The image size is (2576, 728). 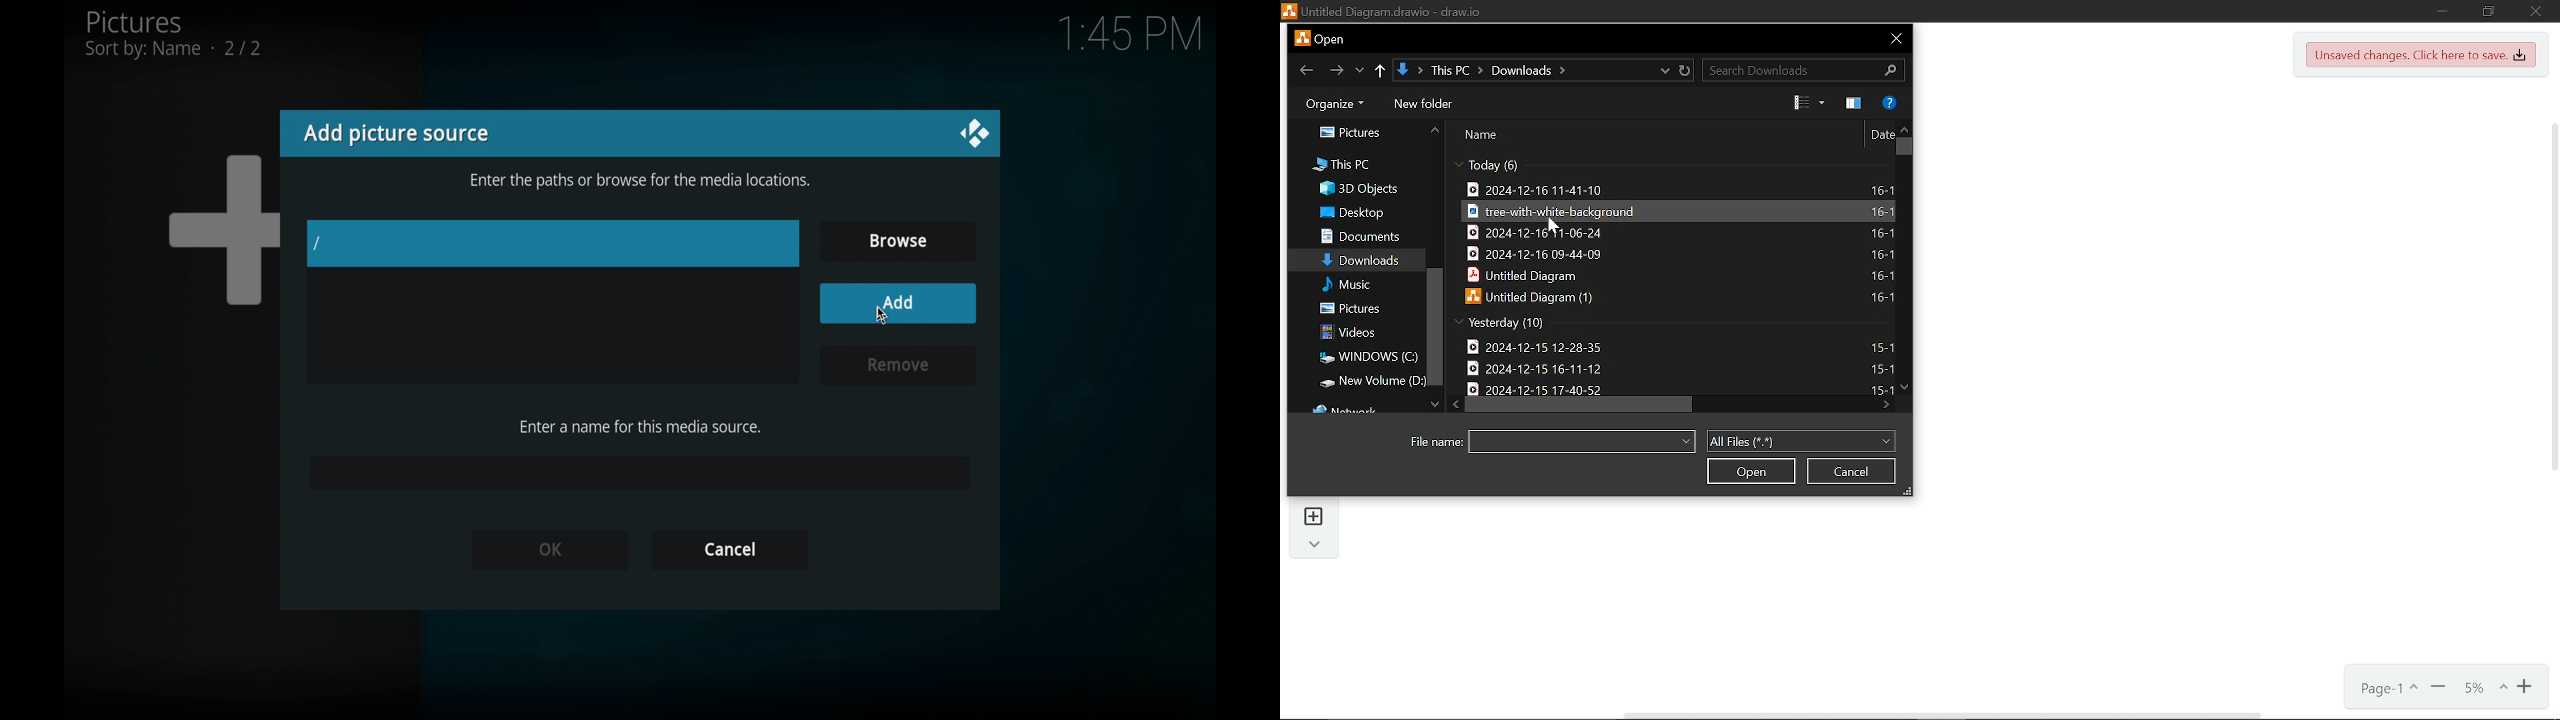 What do you see at coordinates (2526, 689) in the screenshot?
I see `Zoom in` at bounding box center [2526, 689].